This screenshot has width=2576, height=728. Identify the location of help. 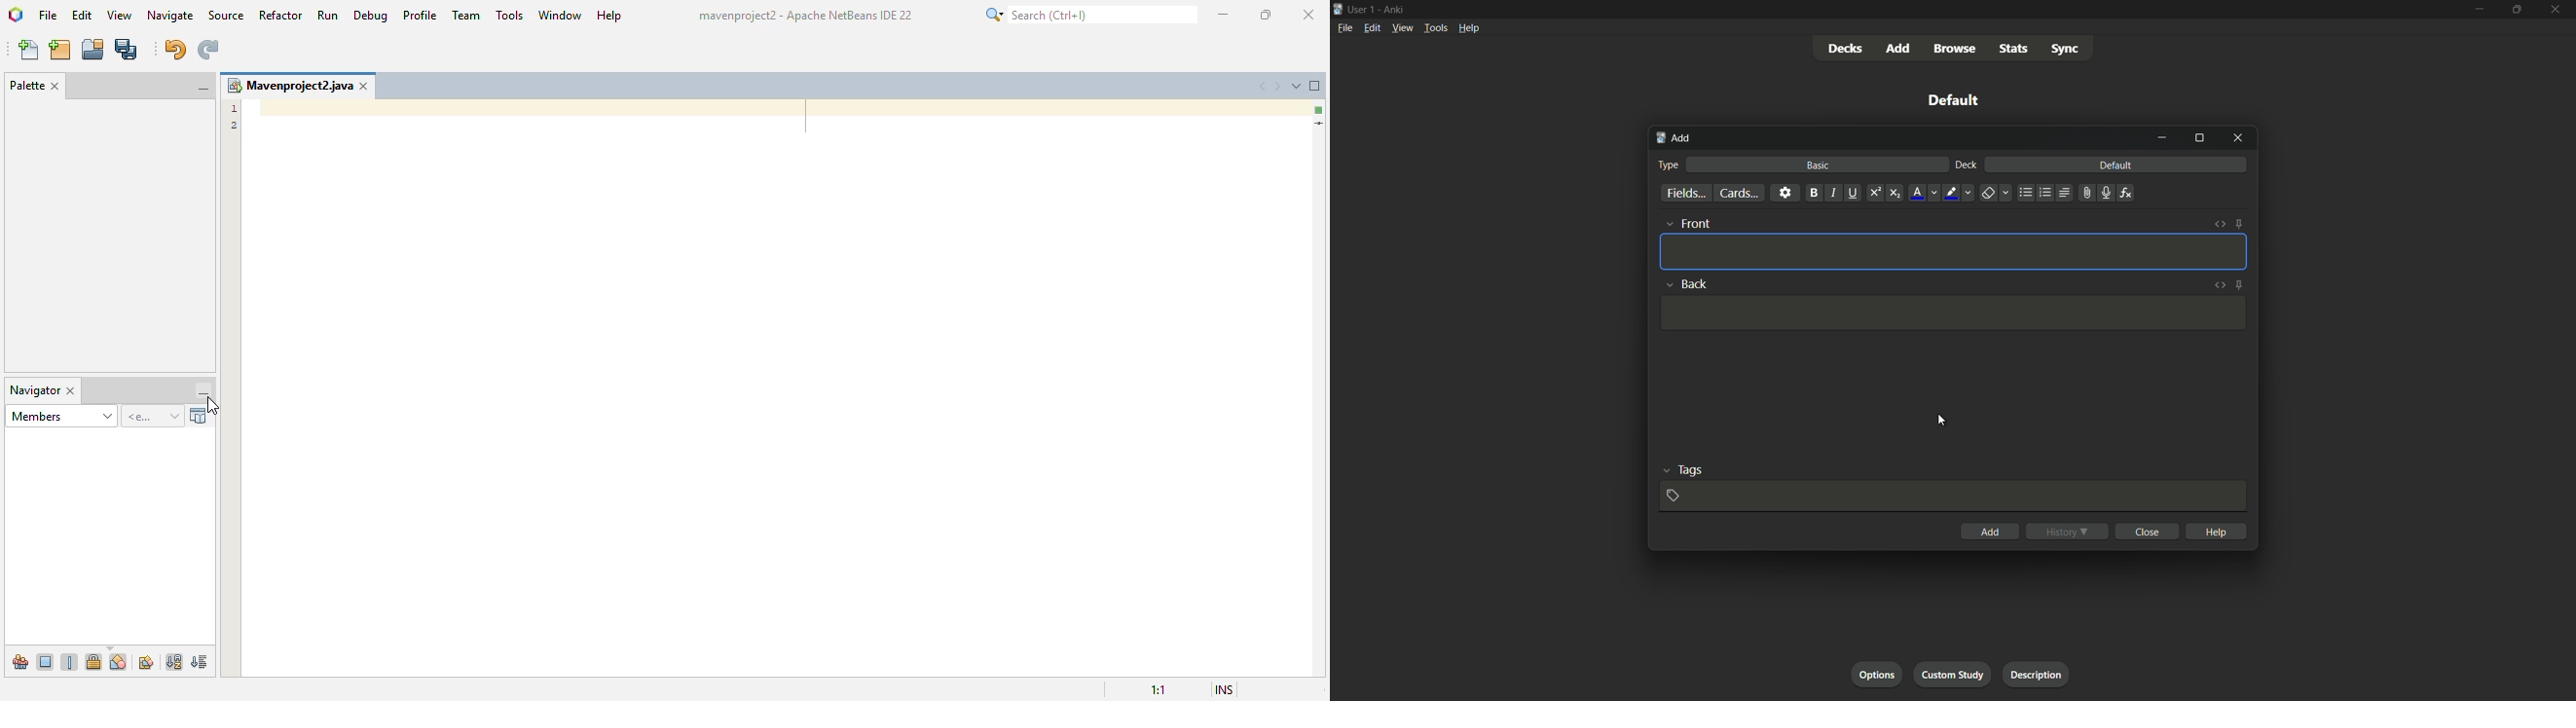
(1469, 30).